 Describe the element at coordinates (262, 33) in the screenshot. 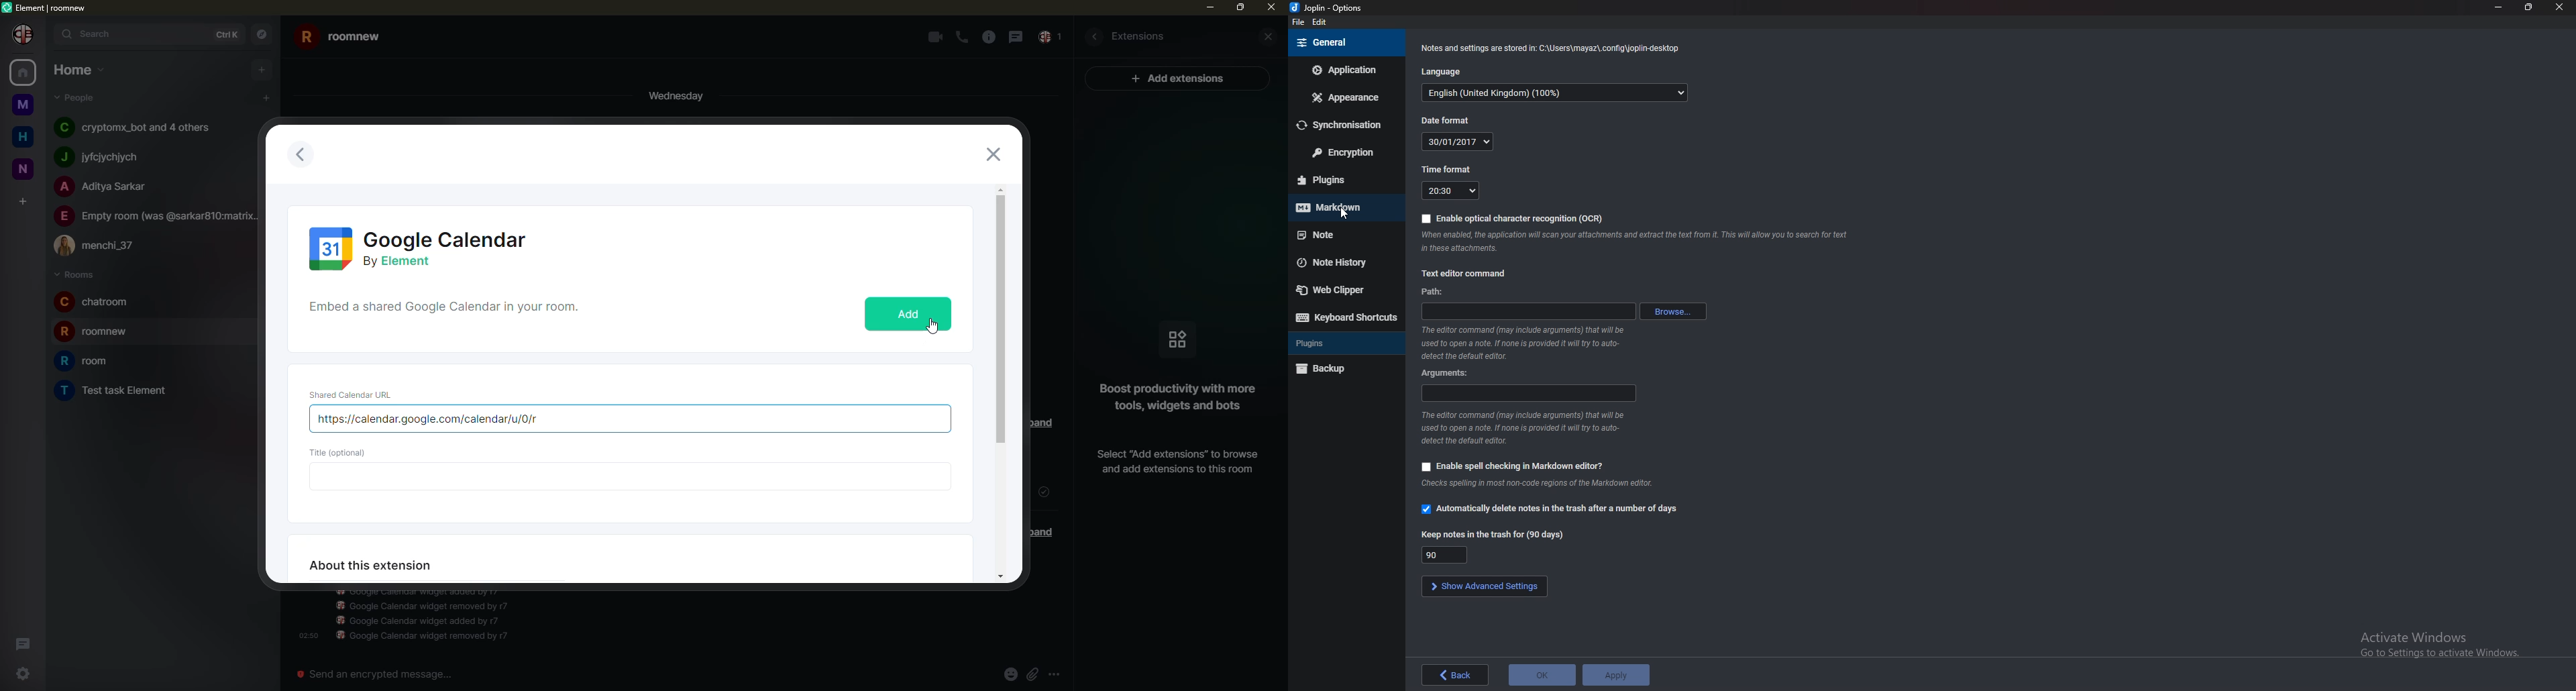

I see `navigator` at that location.